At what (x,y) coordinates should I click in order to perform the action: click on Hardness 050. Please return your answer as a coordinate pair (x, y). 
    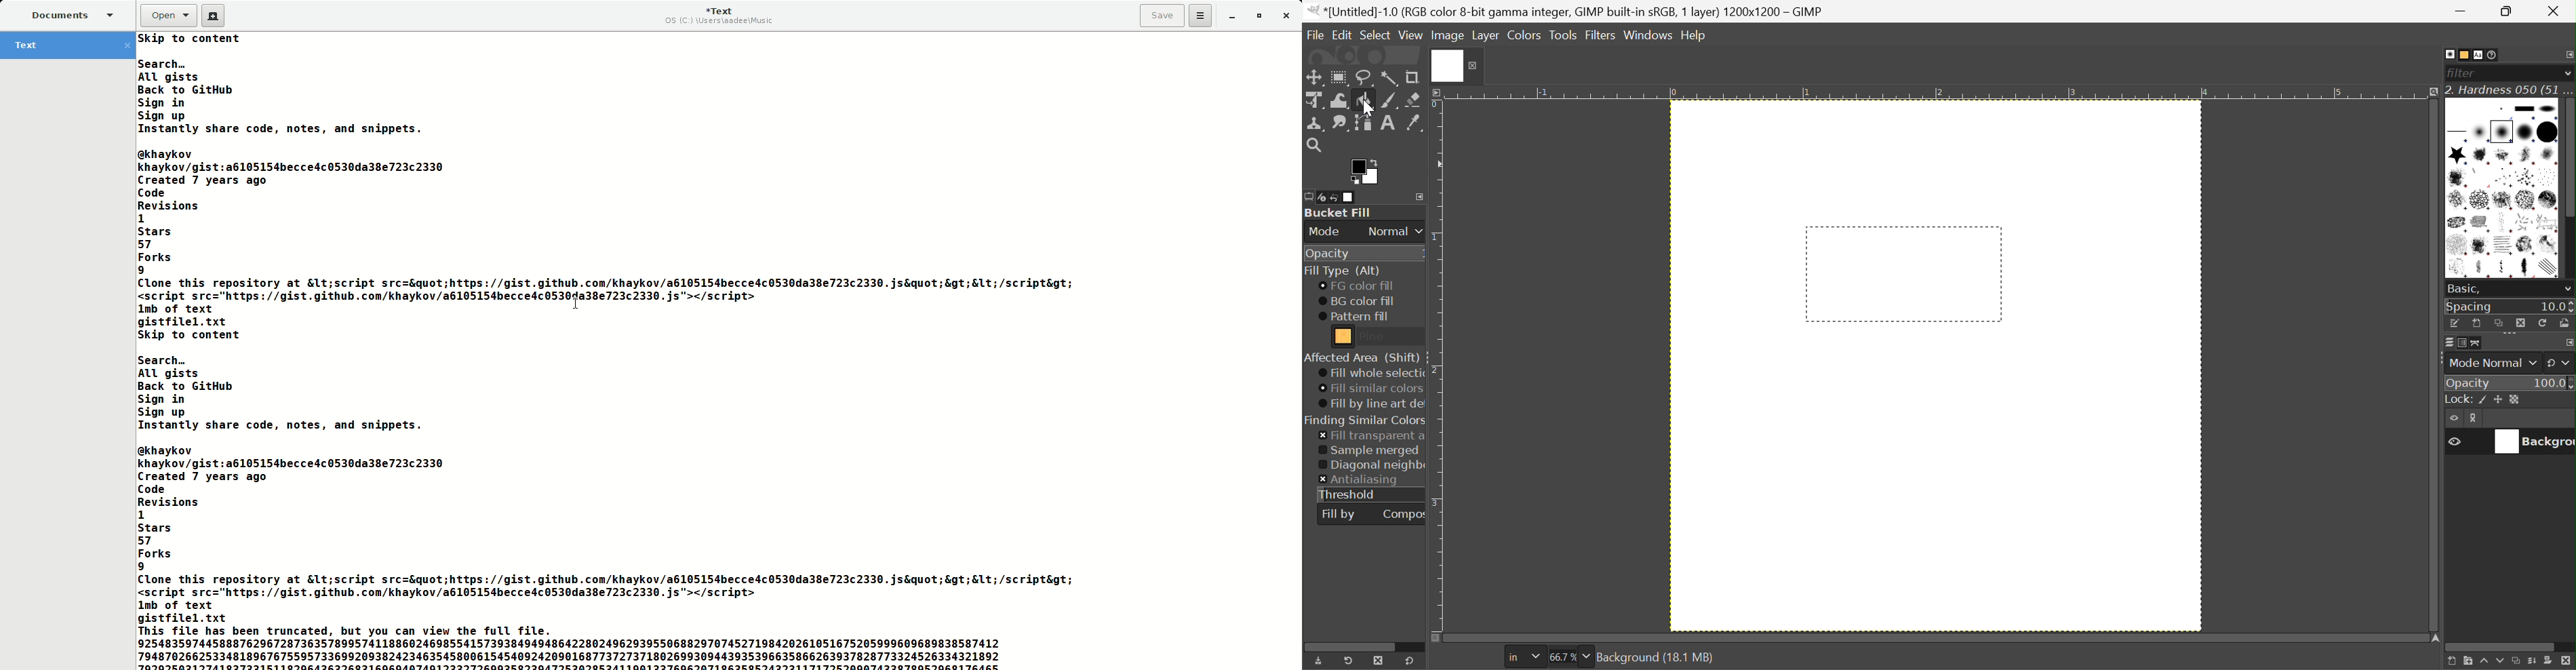
    Looking at the image, I should click on (2525, 132).